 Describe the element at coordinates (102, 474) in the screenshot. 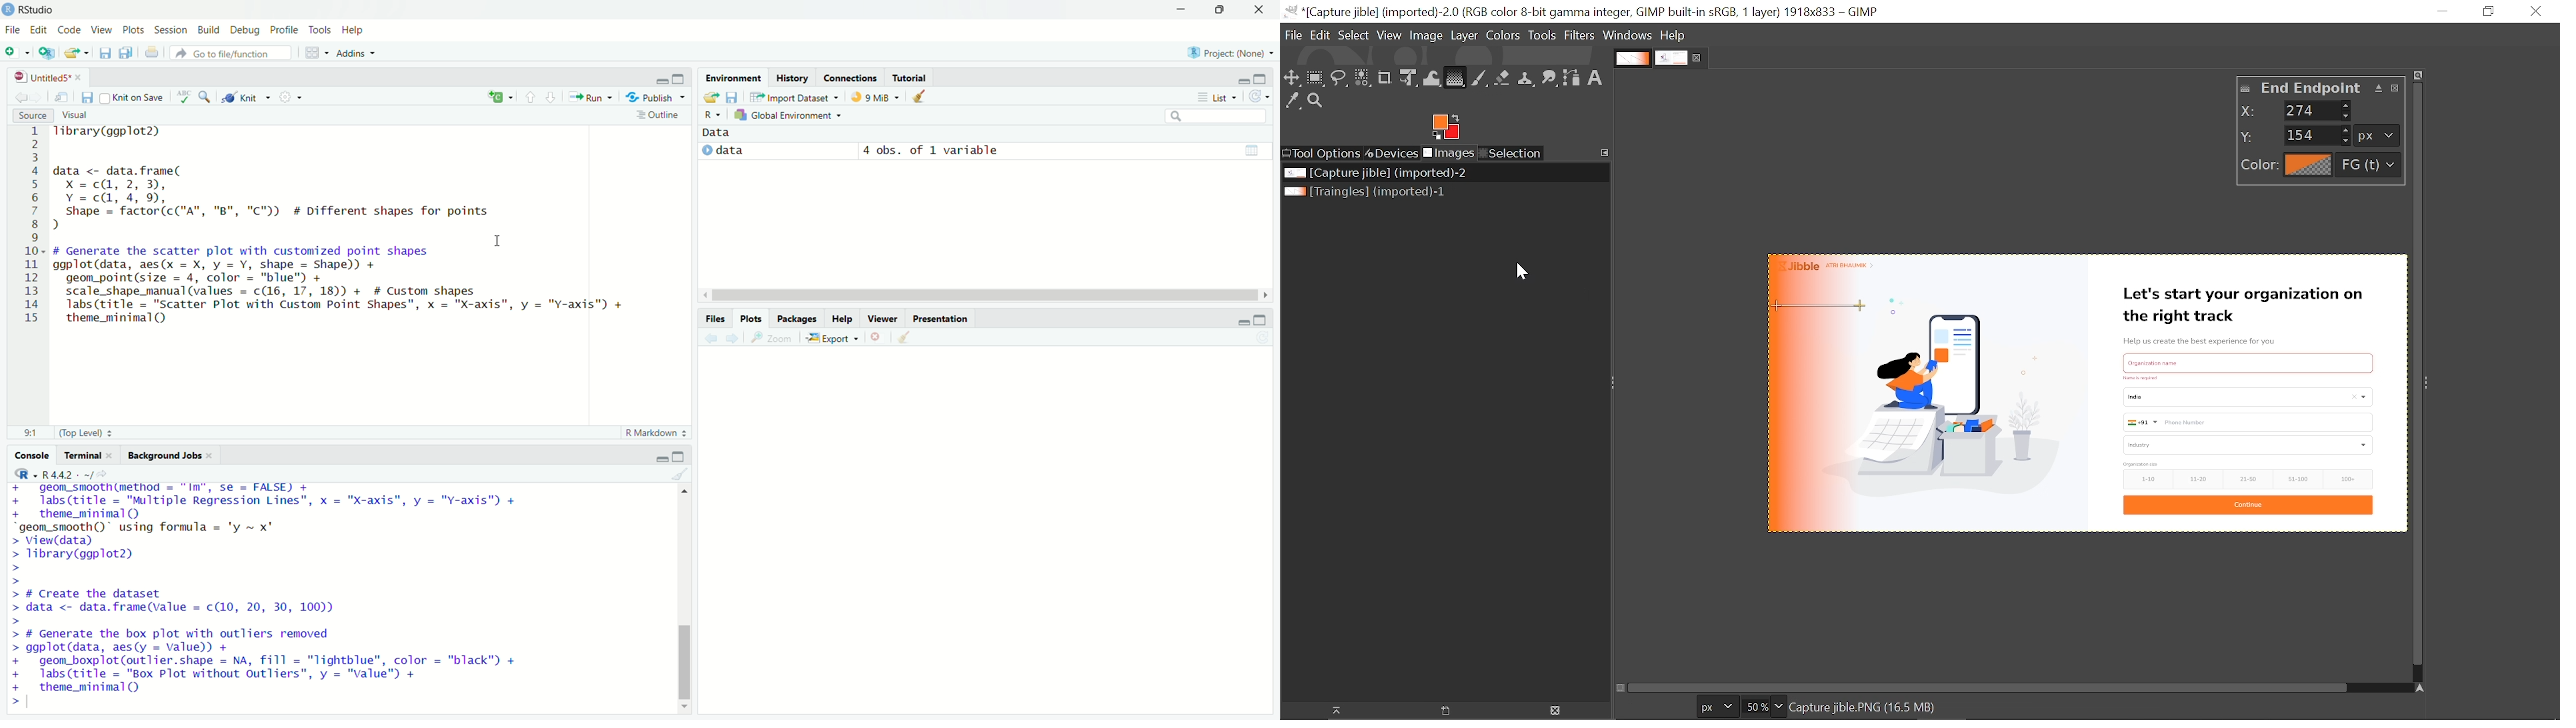

I see `View the current working current directory` at that location.